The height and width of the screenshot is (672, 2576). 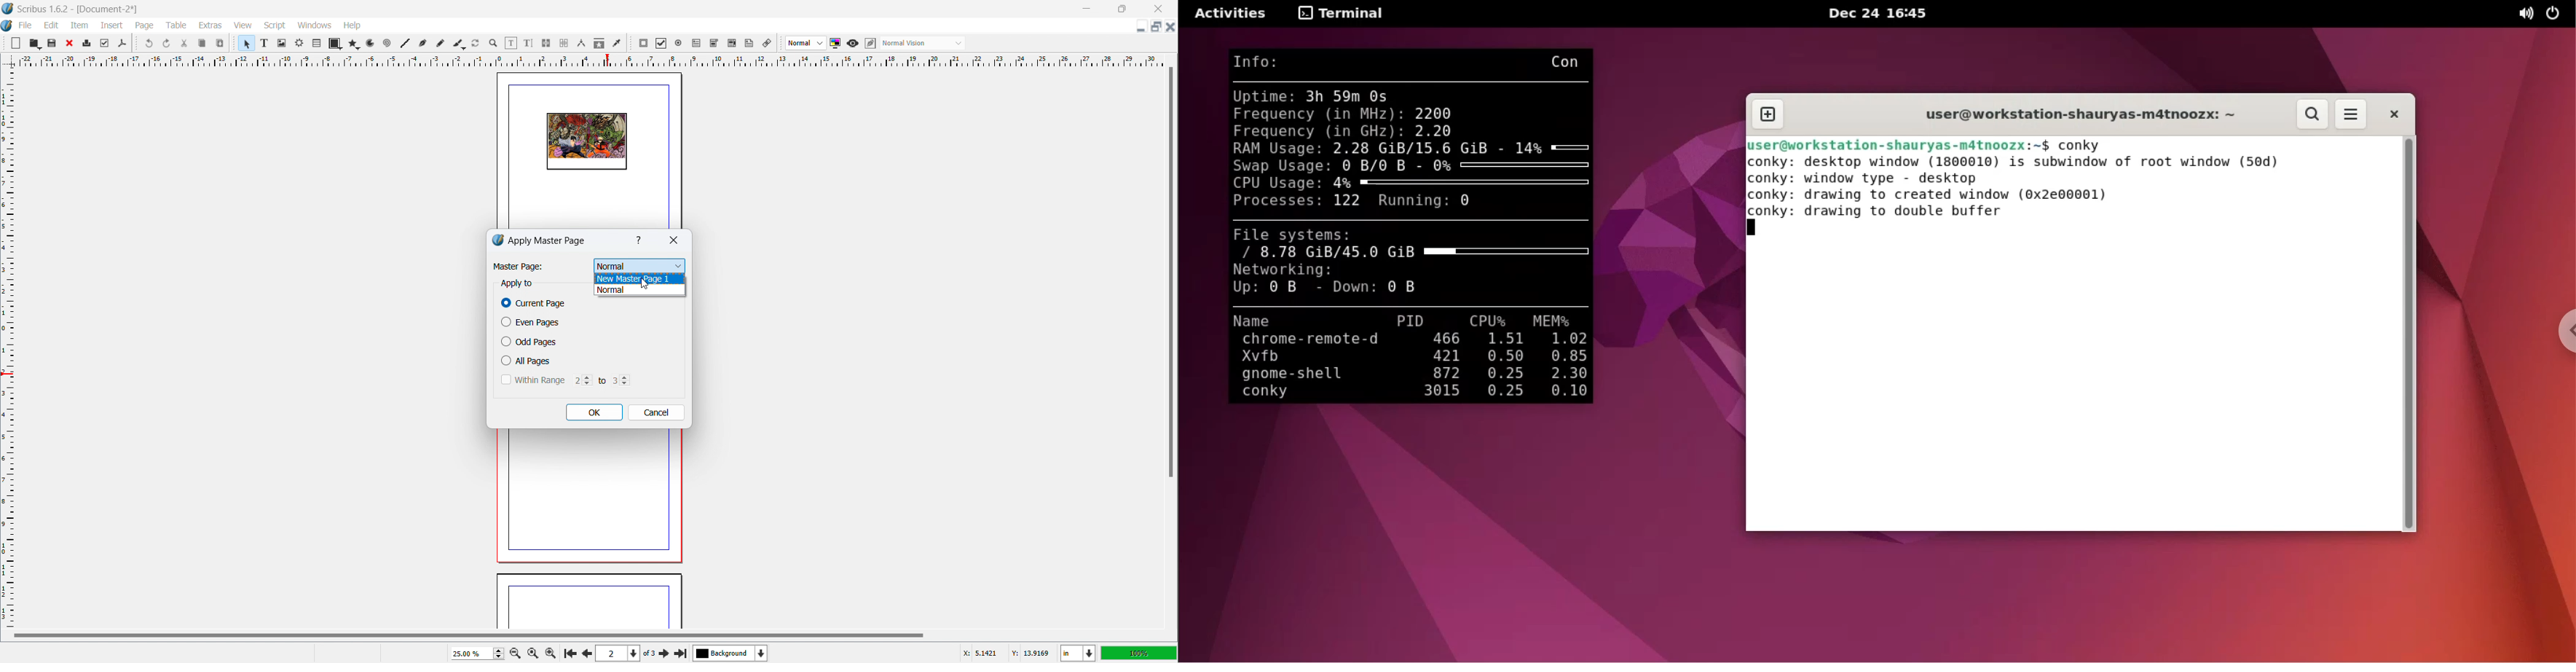 What do you see at coordinates (714, 43) in the screenshot?
I see `pdf combo box` at bounding box center [714, 43].